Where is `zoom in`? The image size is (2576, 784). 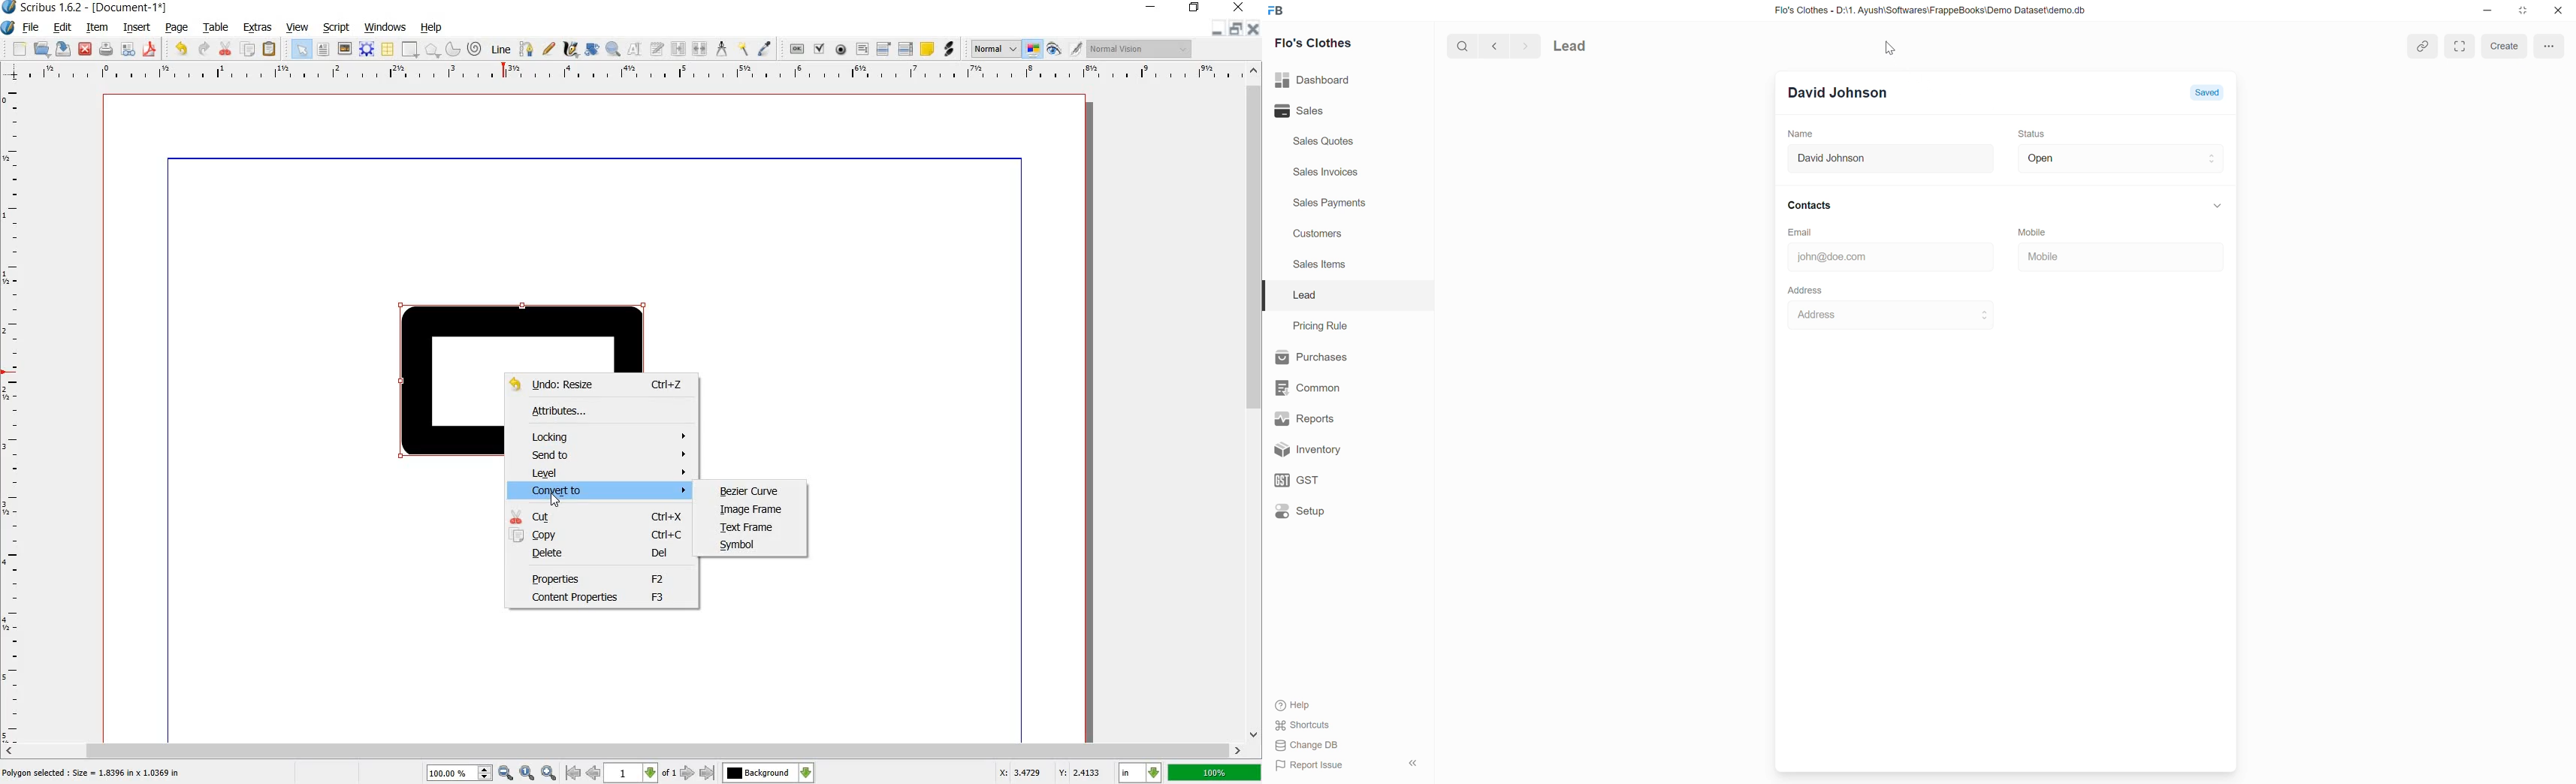
zoom in is located at coordinates (470, 772).